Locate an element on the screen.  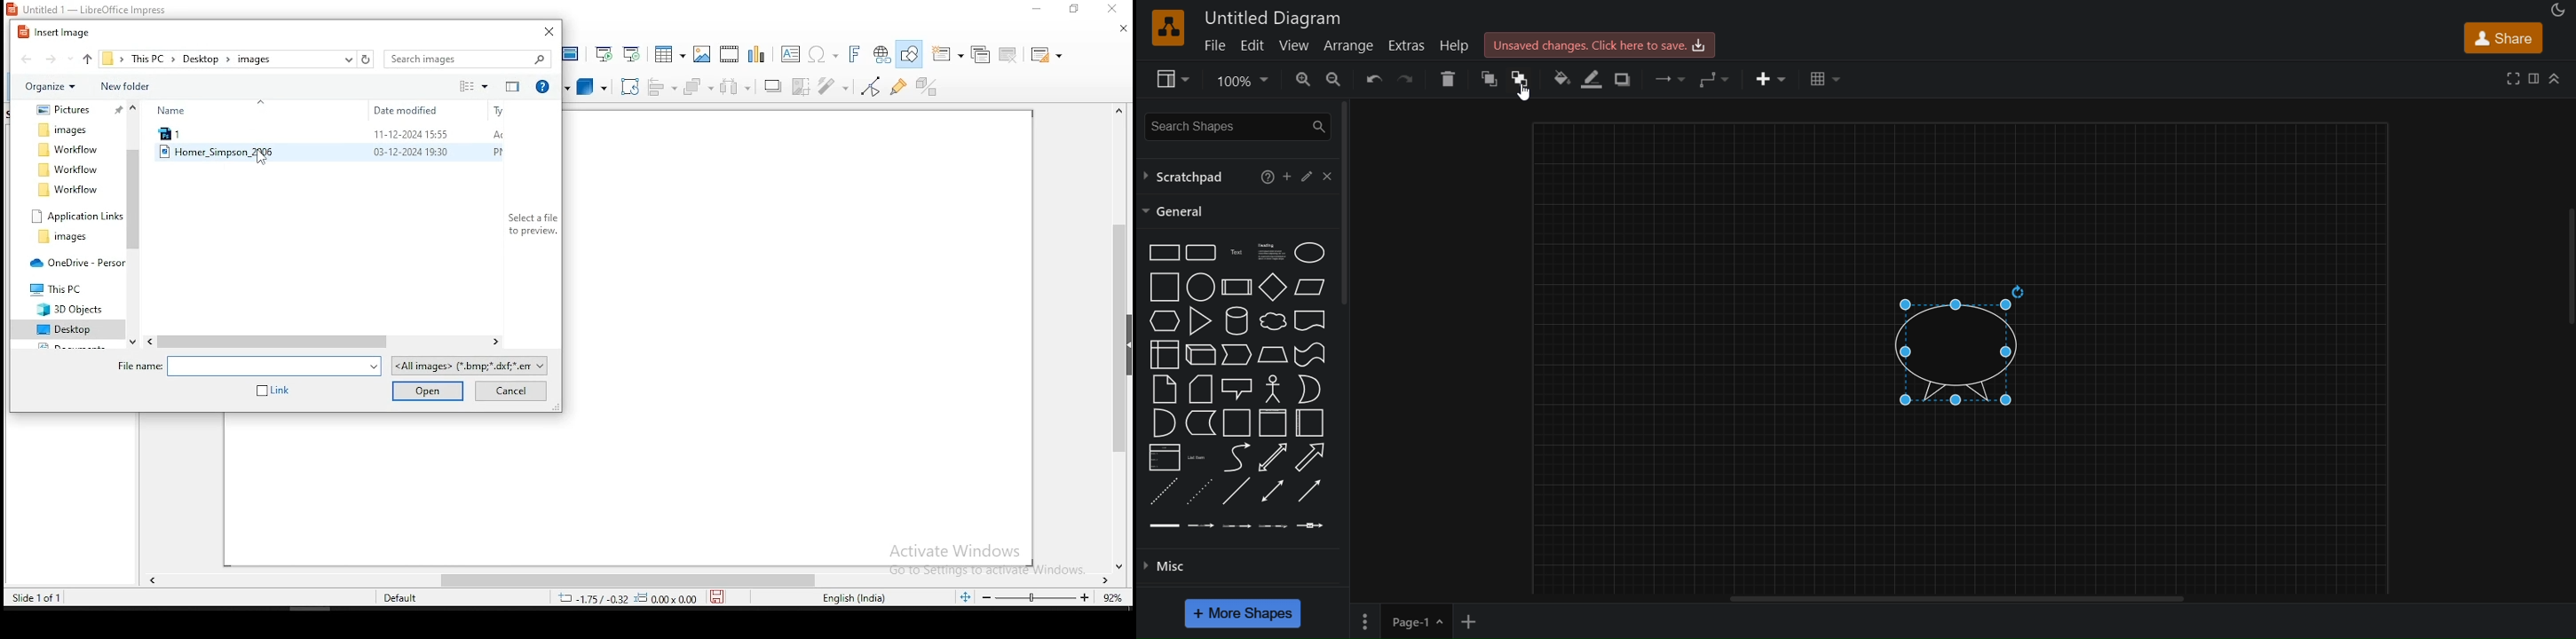
or is located at coordinates (1309, 388).